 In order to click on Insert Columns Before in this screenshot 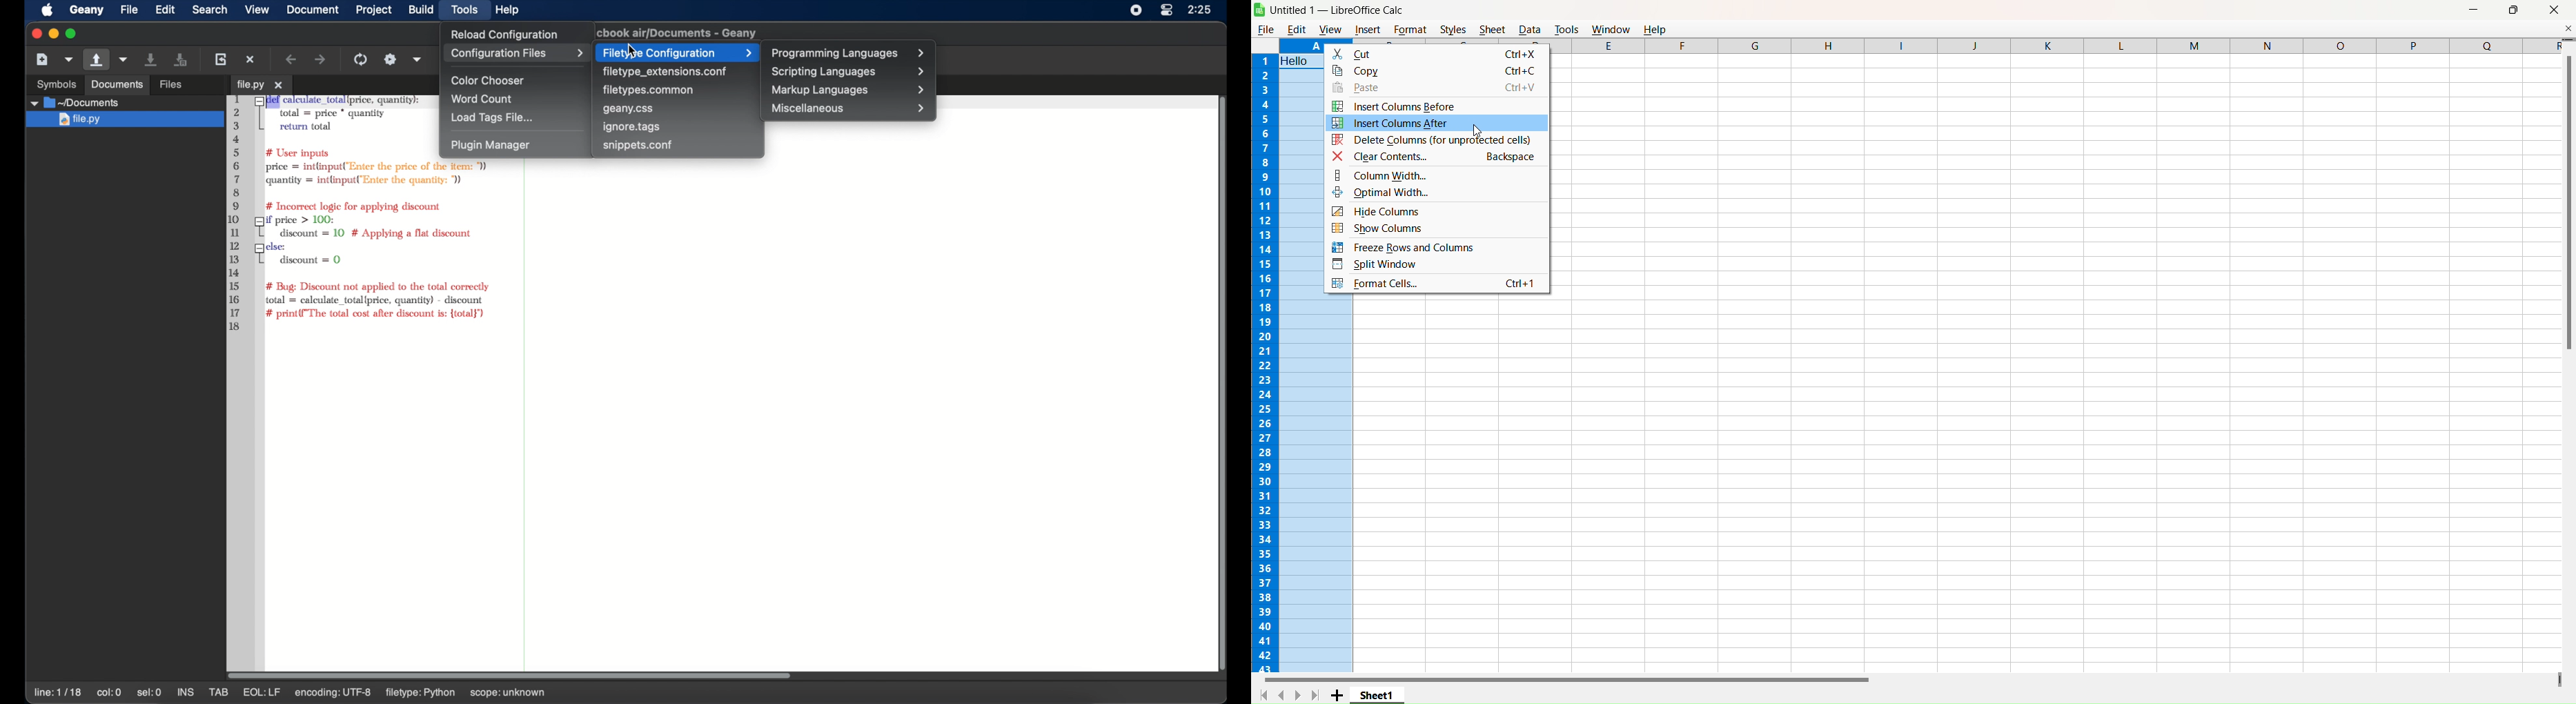, I will do `click(1428, 106)`.